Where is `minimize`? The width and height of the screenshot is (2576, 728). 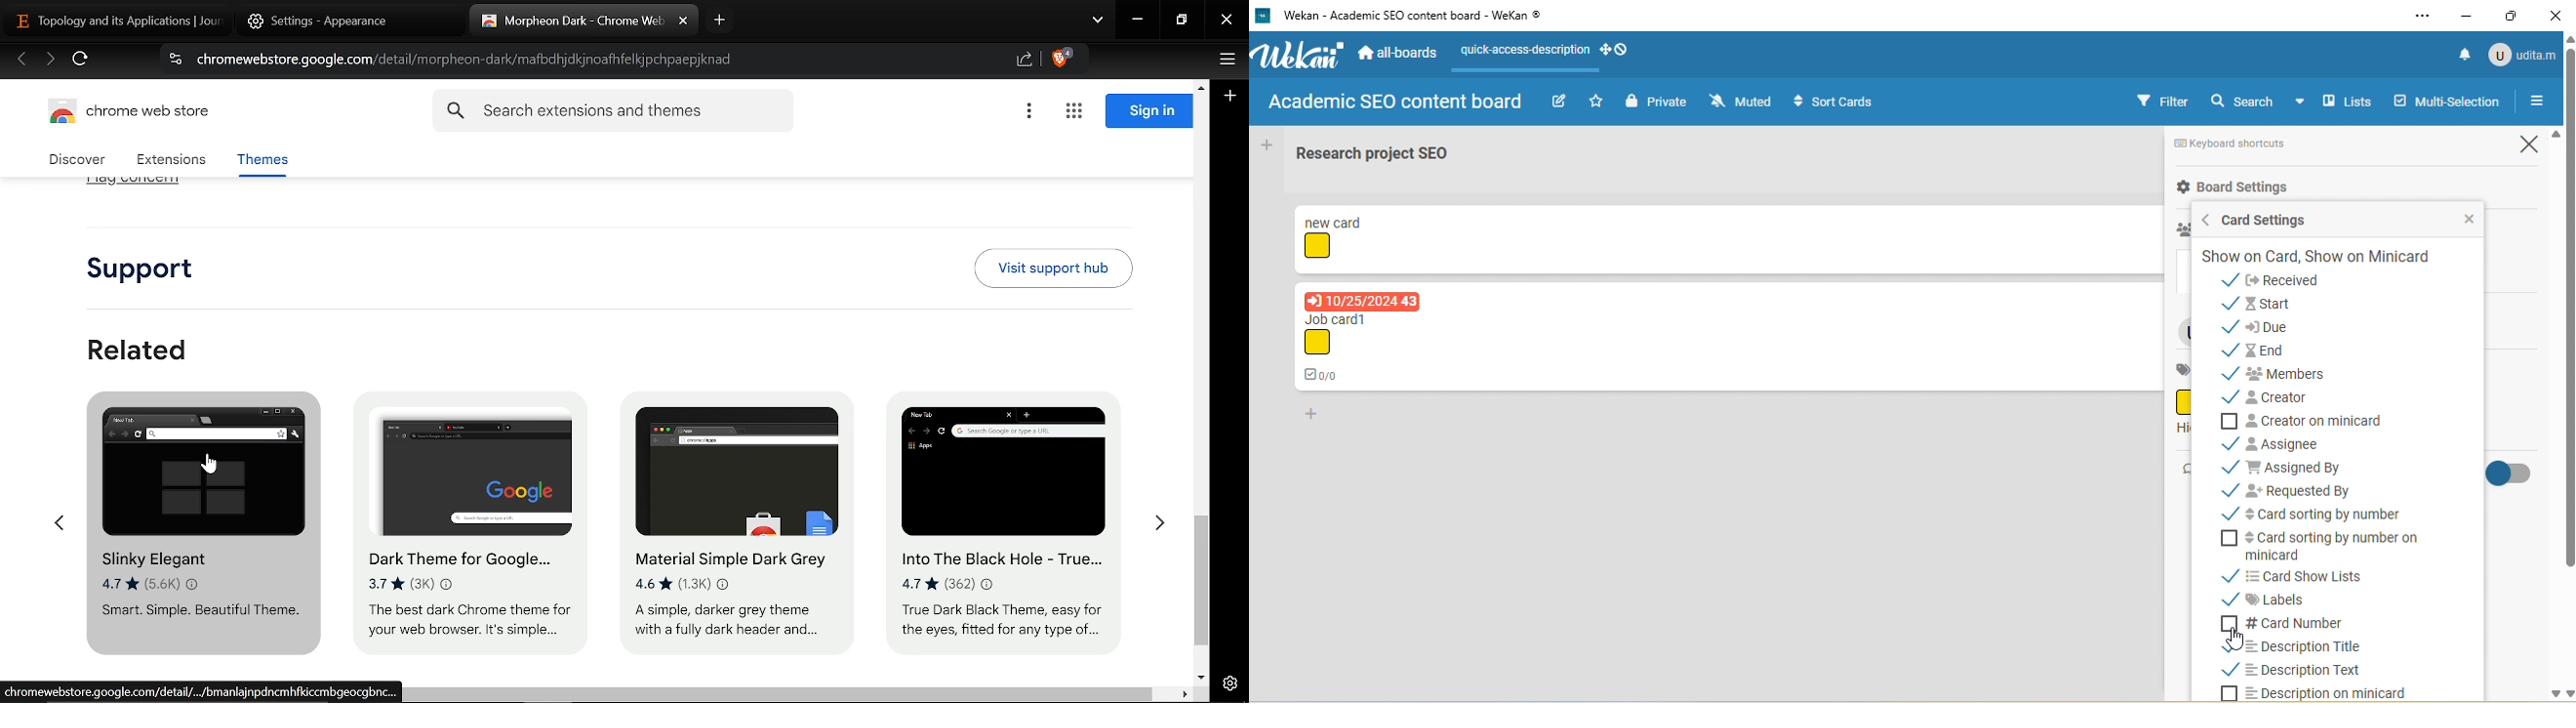
minimize is located at coordinates (2467, 15).